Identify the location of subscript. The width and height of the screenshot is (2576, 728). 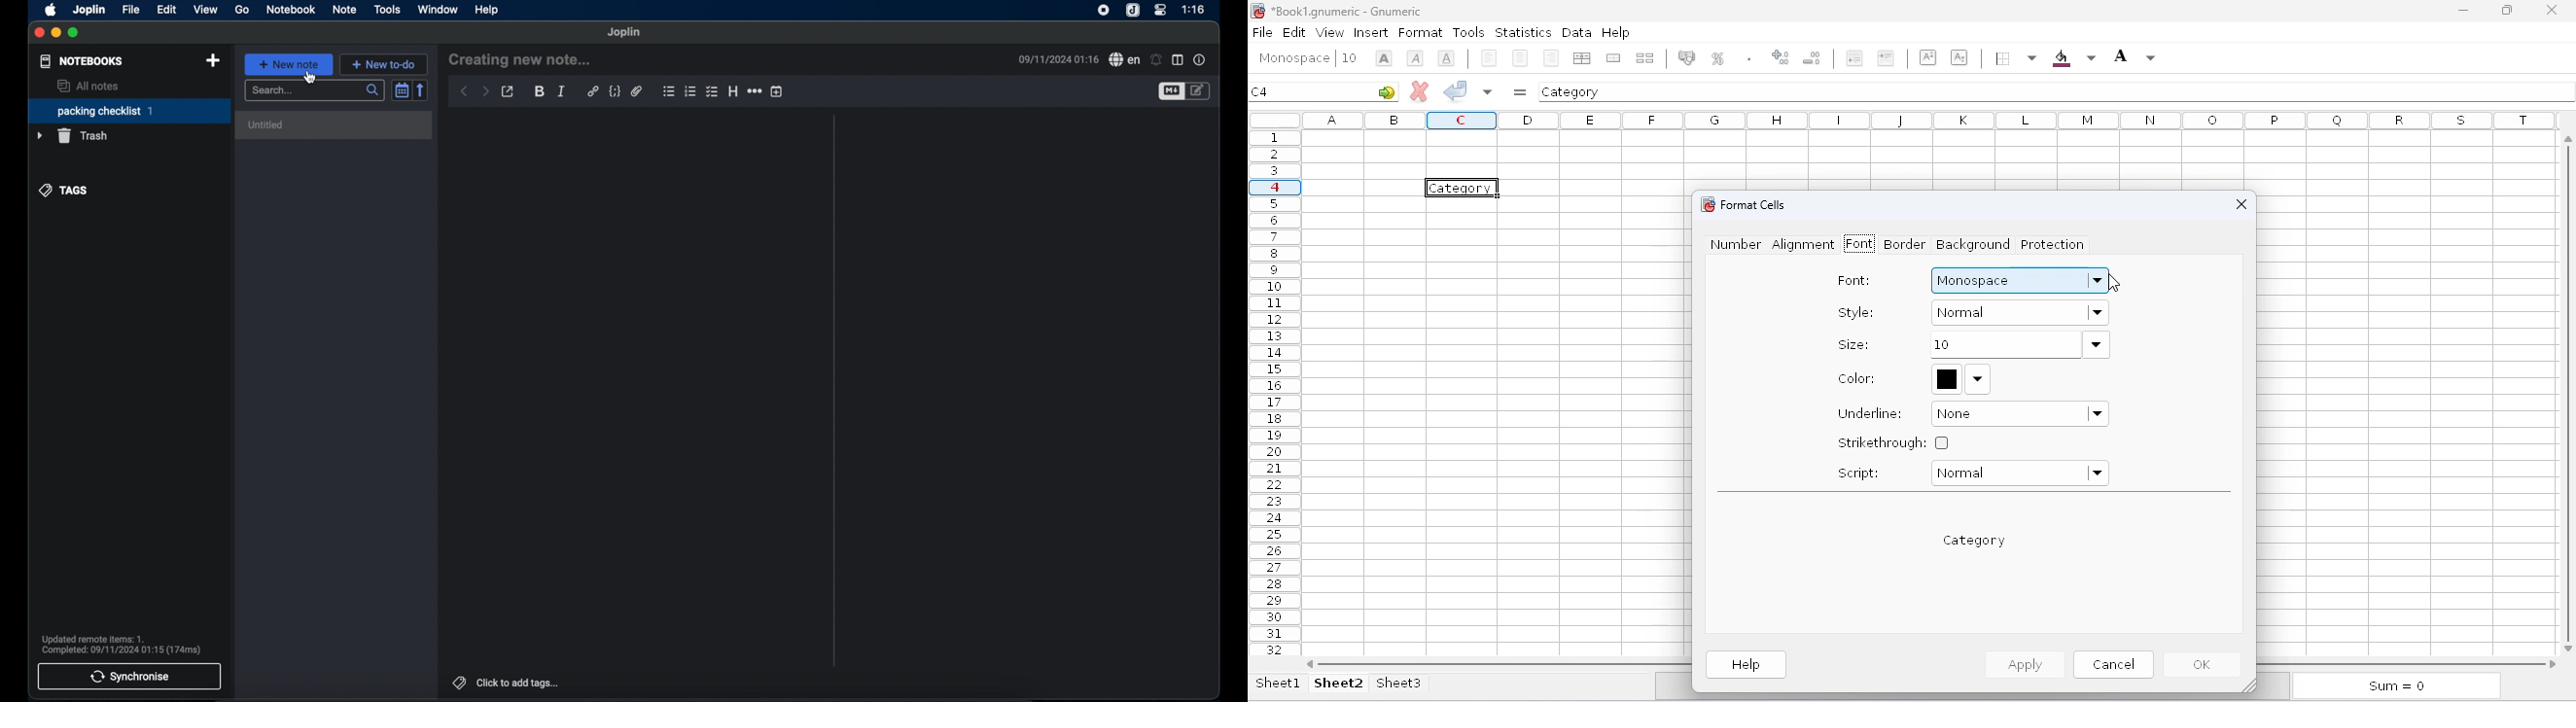
(1958, 56).